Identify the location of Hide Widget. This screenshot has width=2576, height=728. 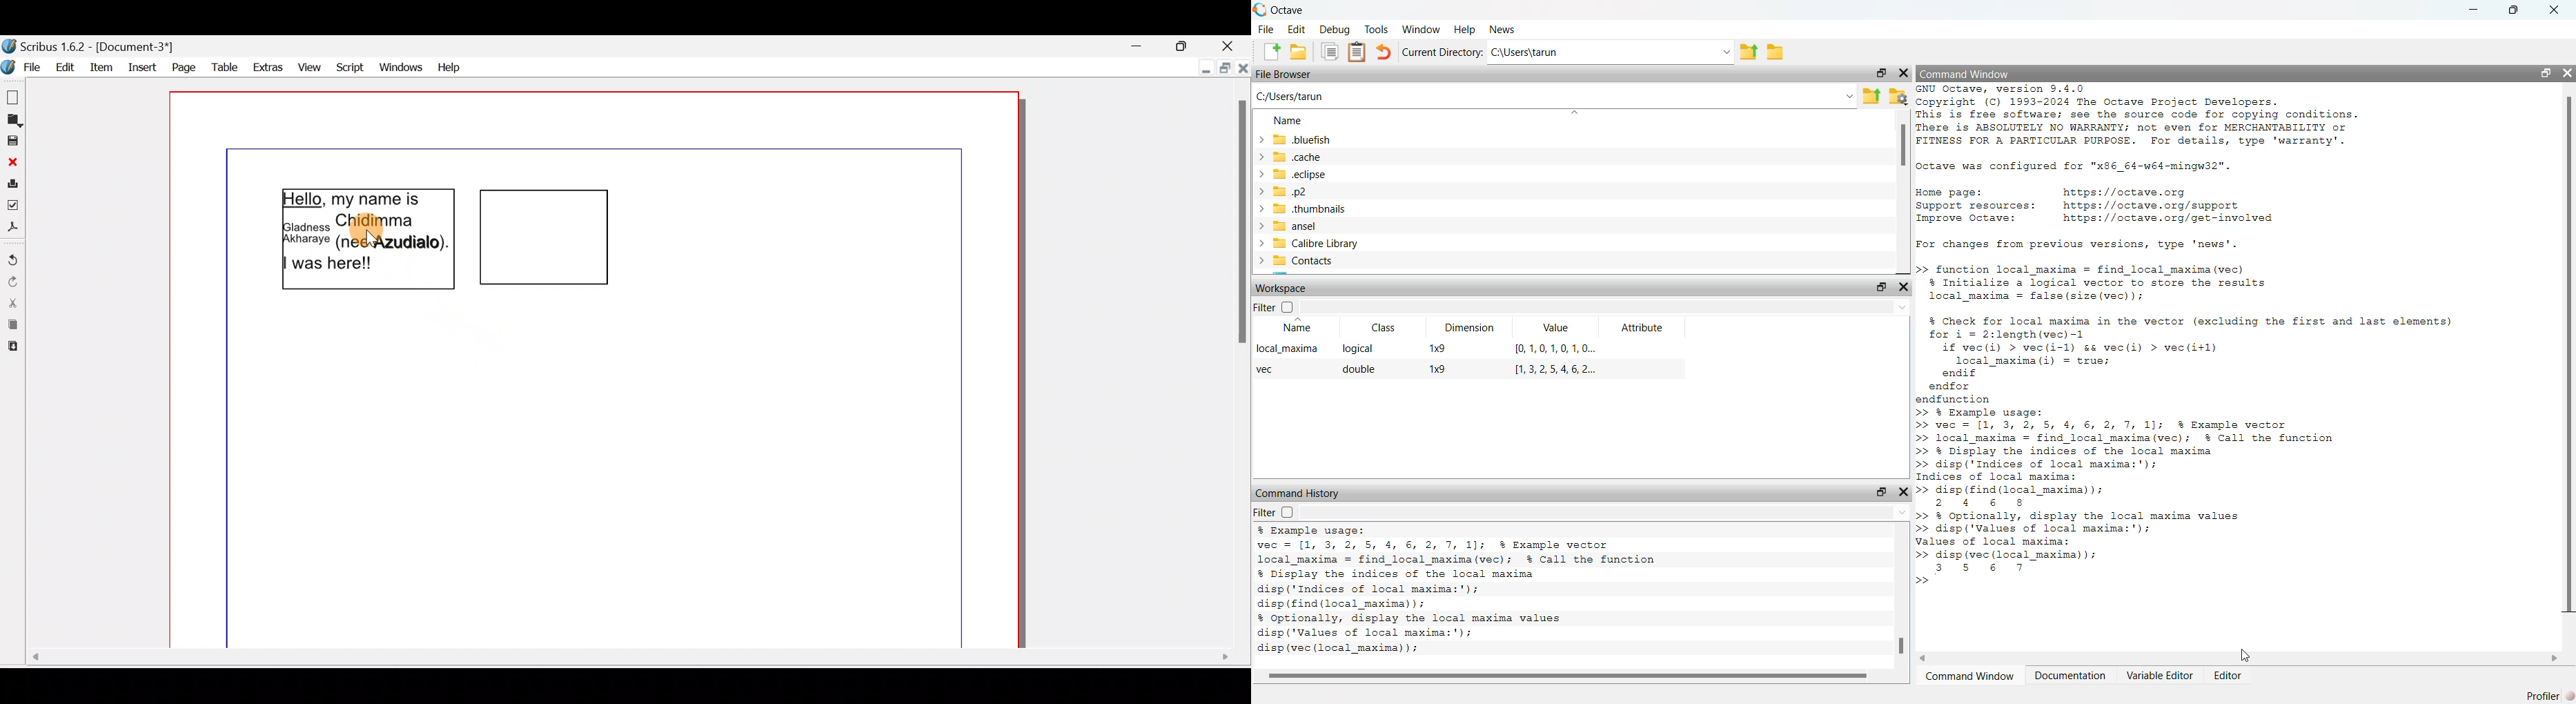
(1902, 287).